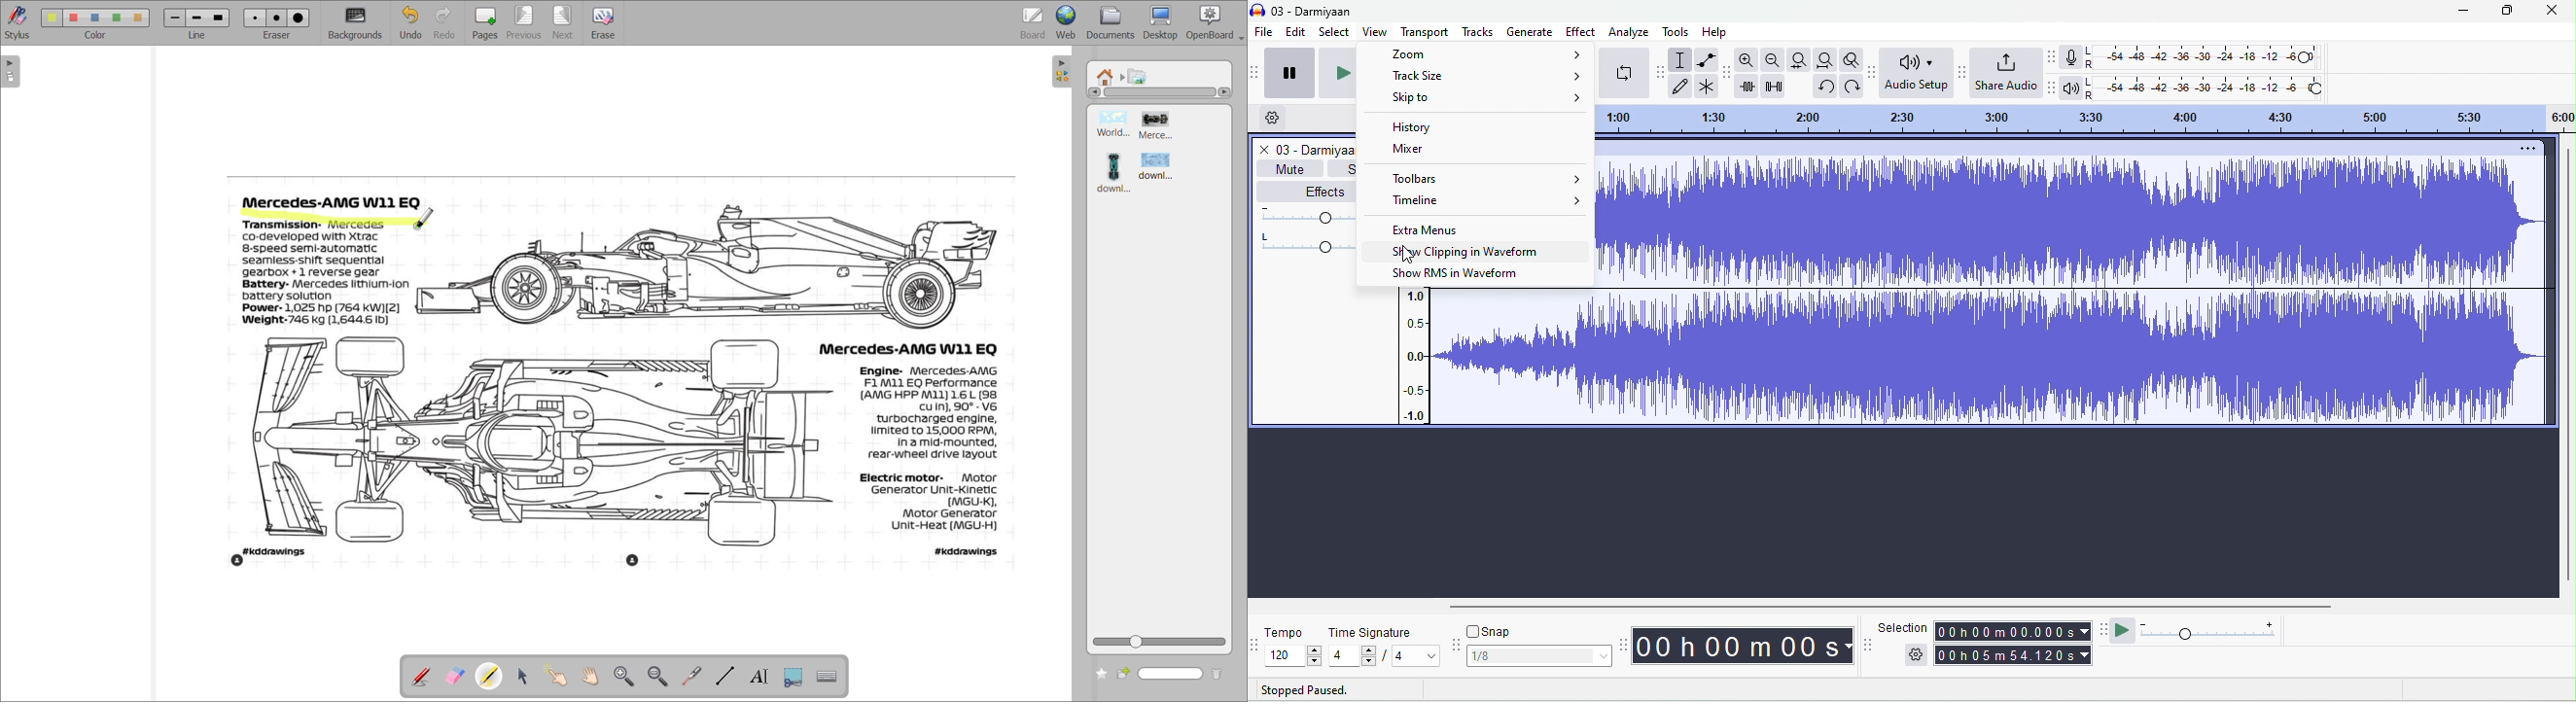 This screenshot has width=2576, height=728. What do you see at coordinates (2015, 630) in the screenshot?
I see `selection time` at bounding box center [2015, 630].